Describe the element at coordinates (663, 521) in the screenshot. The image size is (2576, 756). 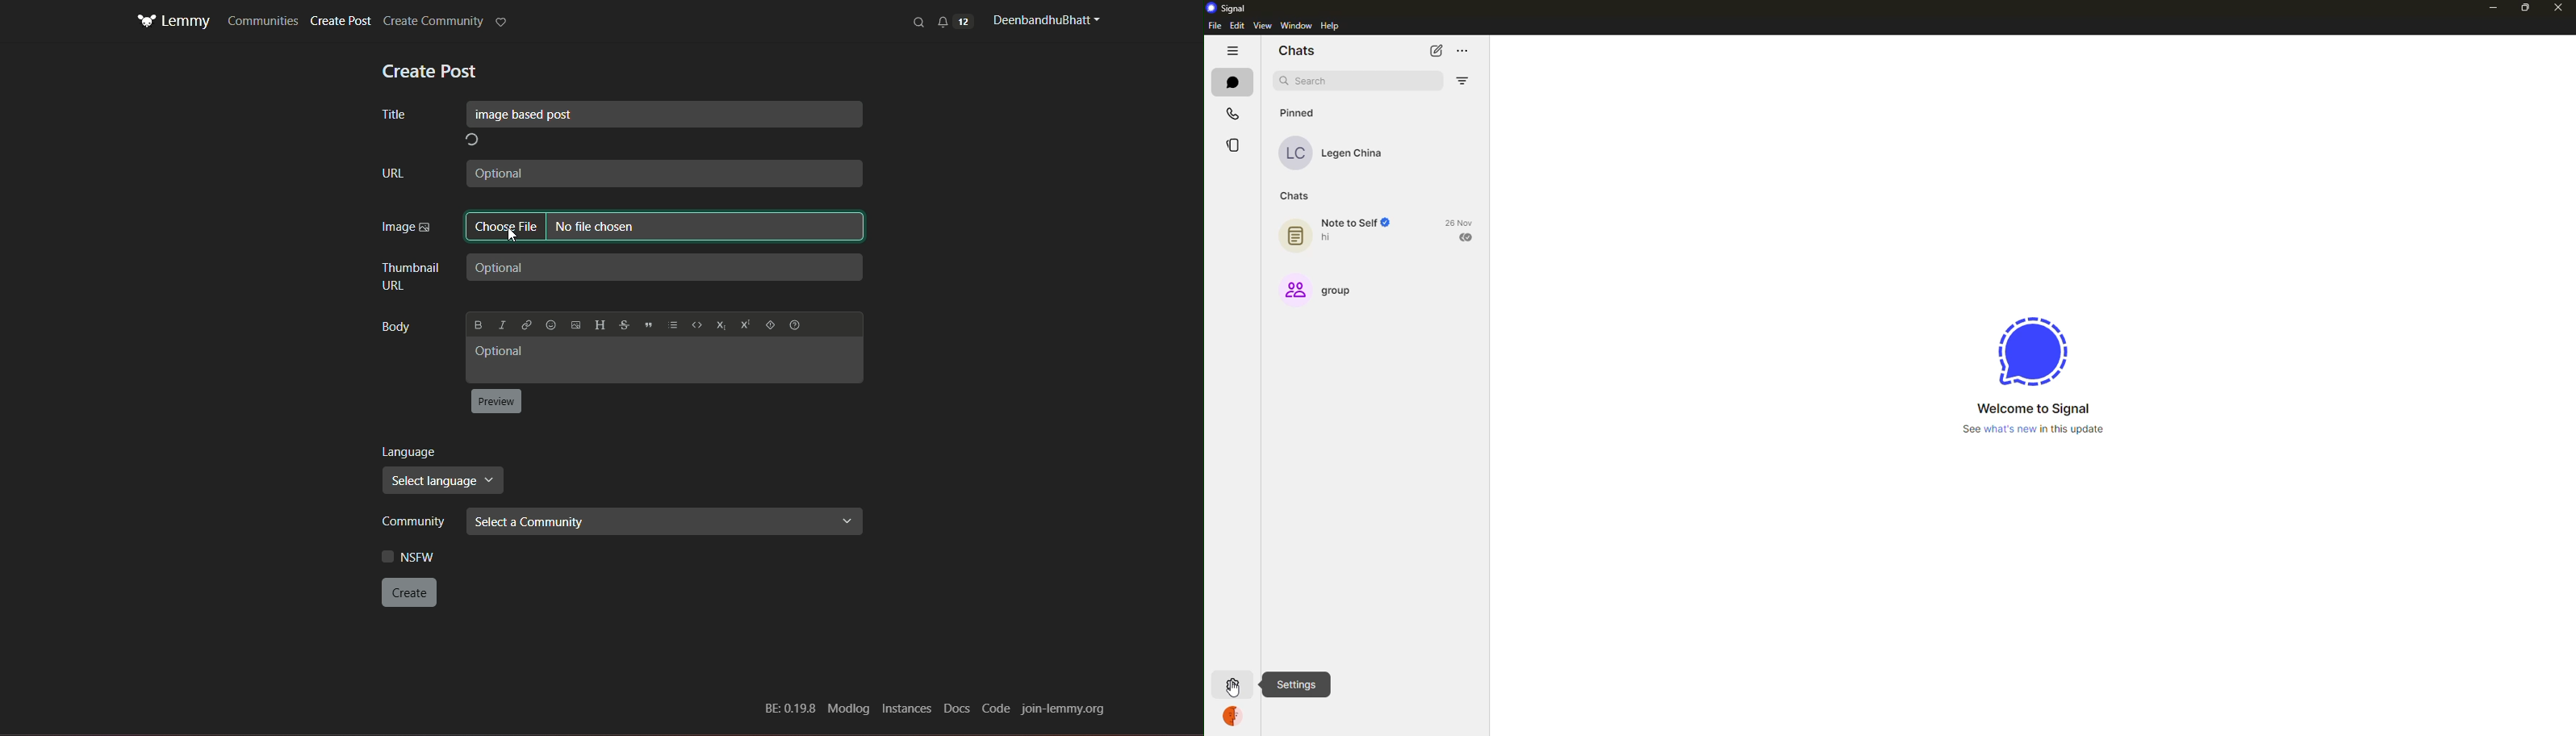
I see `select community` at that location.